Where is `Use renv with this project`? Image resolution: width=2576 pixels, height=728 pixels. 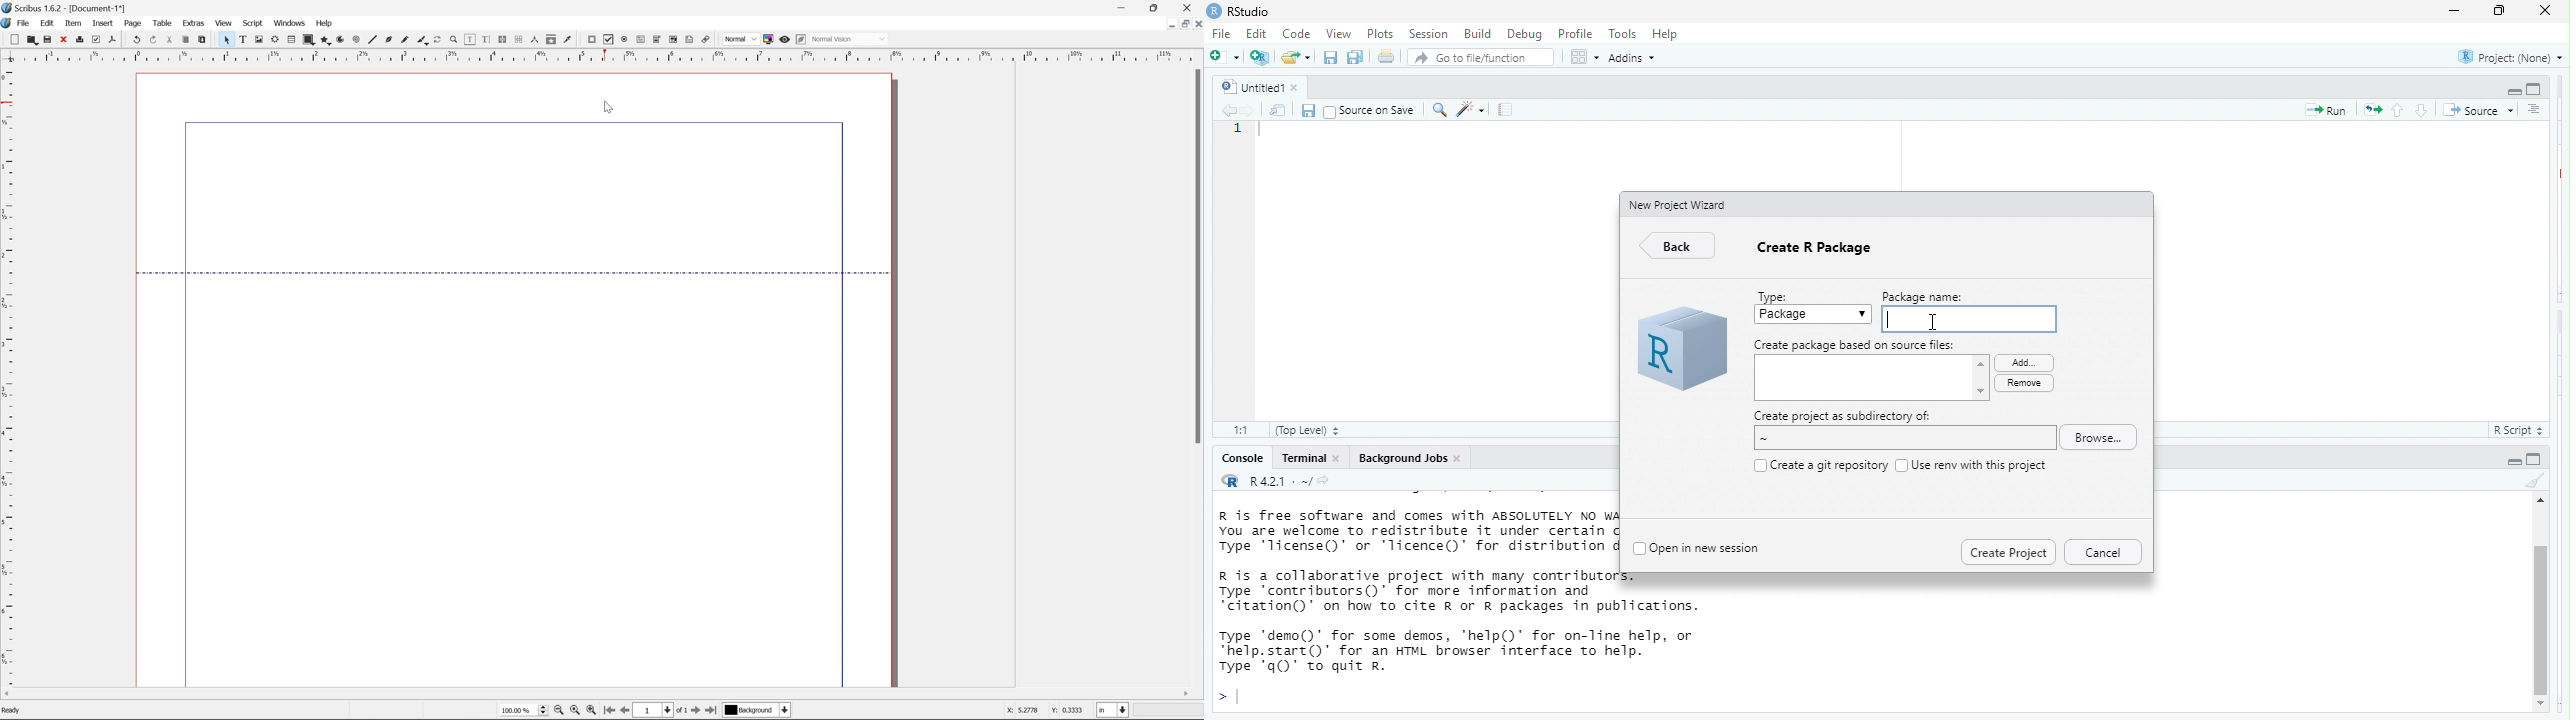 Use renv with this project is located at coordinates (1981, 465).